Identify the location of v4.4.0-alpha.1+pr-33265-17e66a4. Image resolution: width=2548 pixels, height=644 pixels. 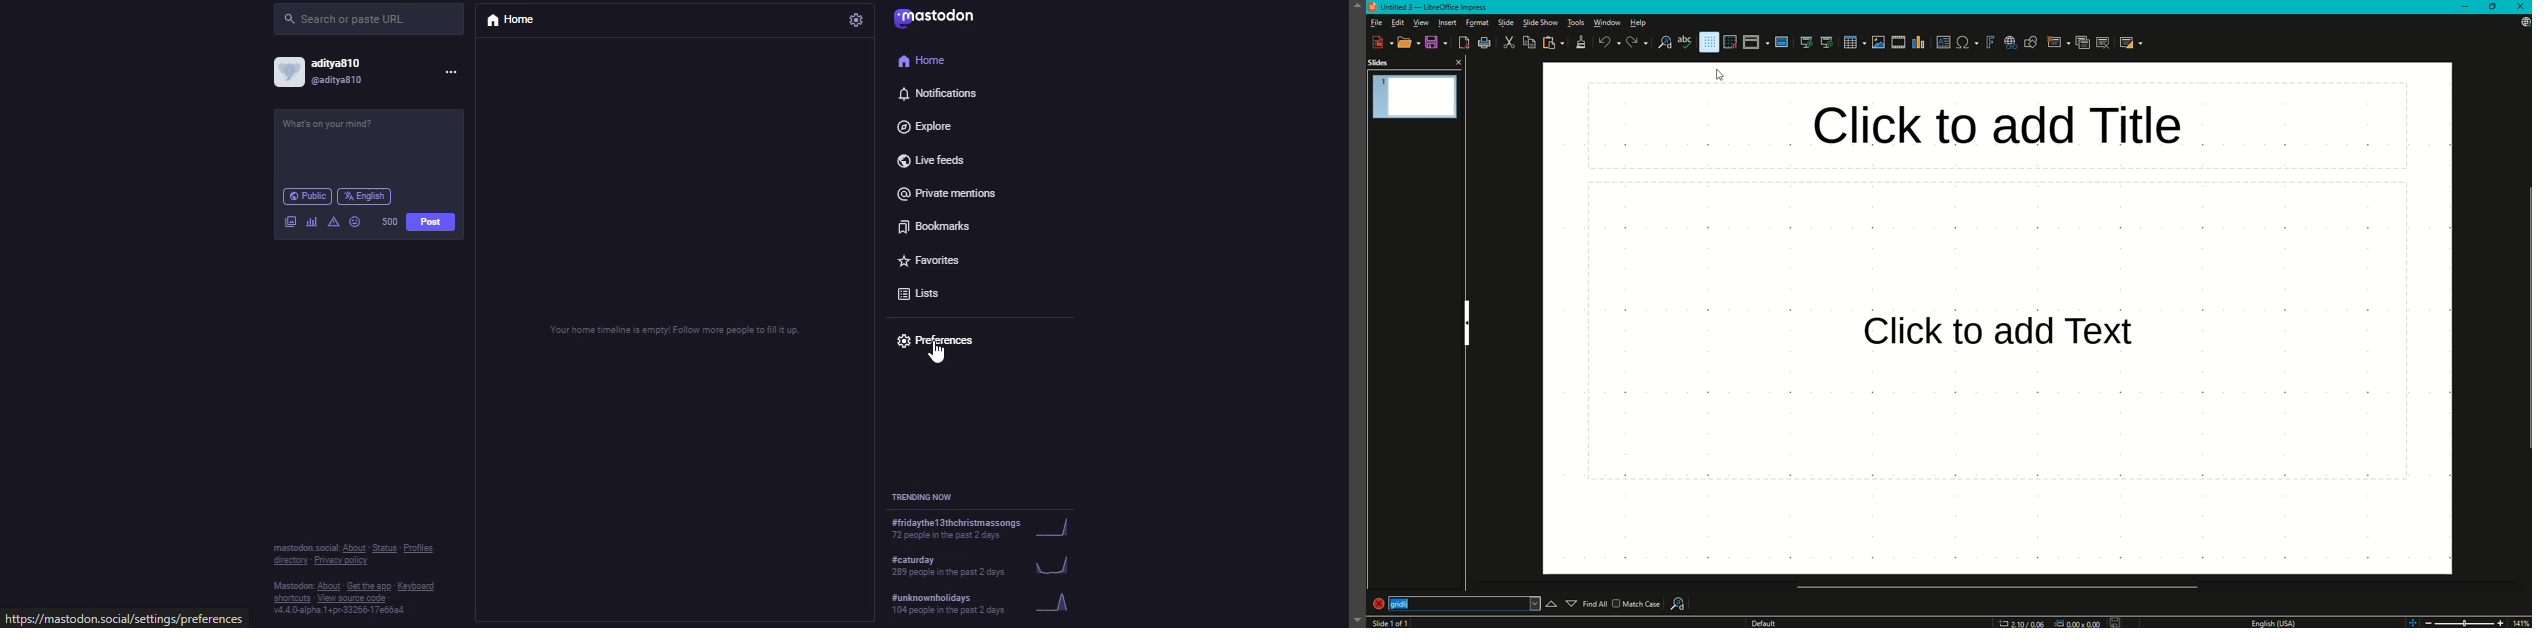
(338, 610).